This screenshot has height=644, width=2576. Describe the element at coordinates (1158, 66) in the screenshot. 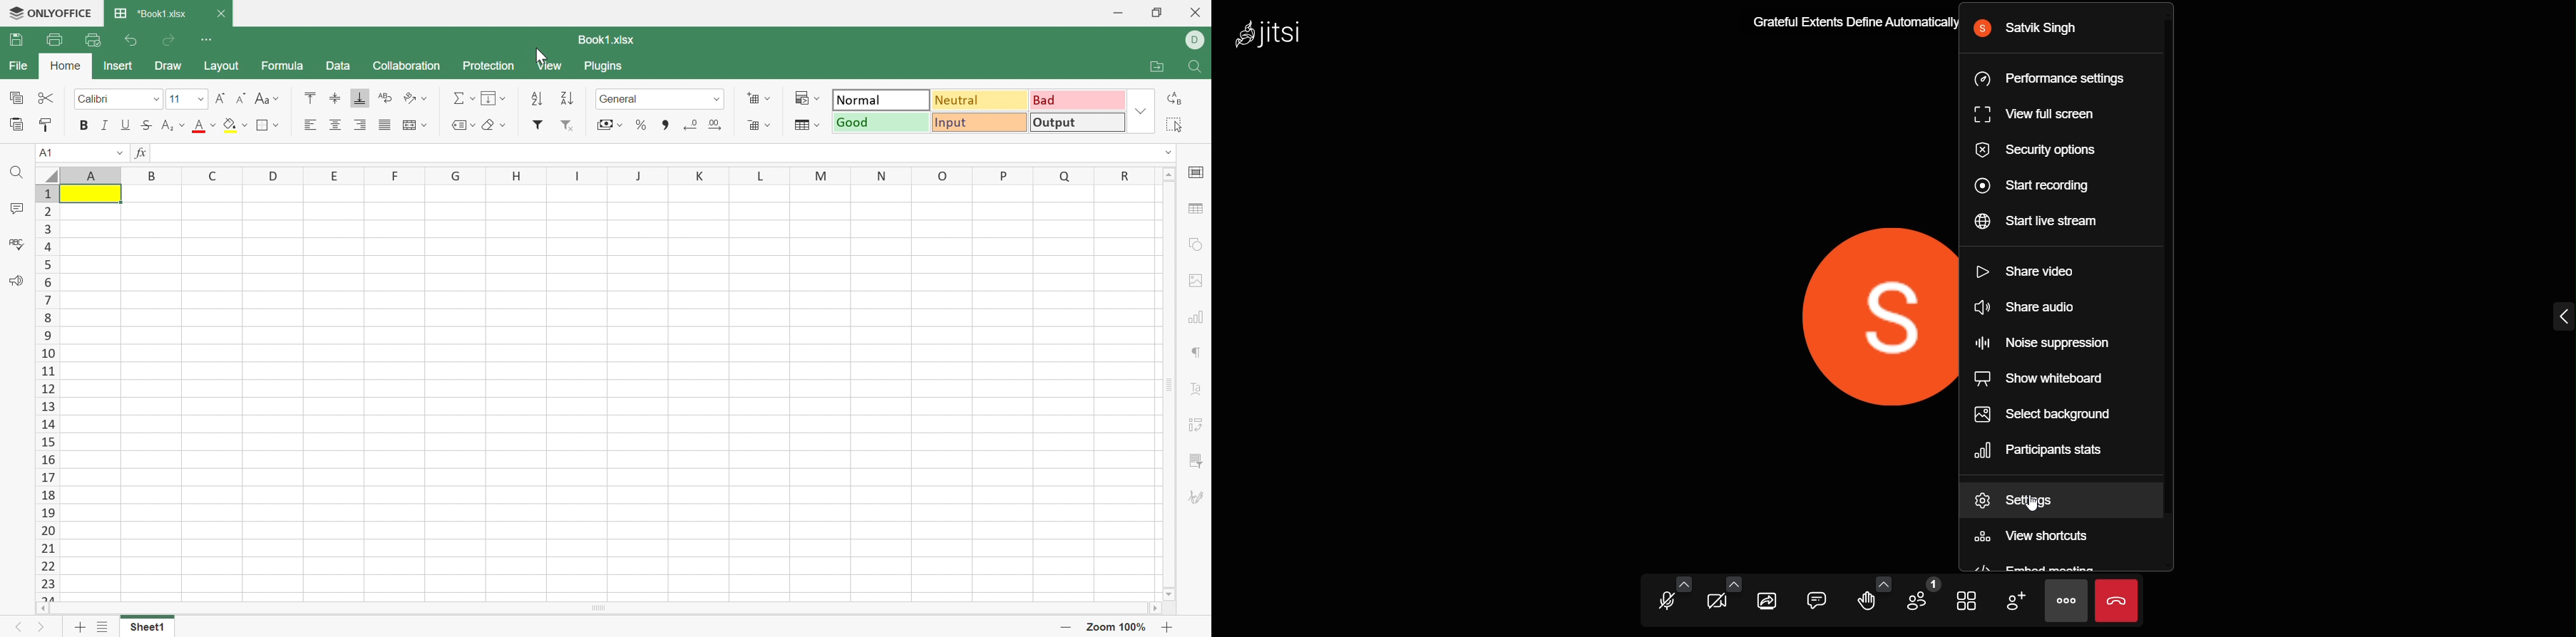

I see `Open file location` at that location.